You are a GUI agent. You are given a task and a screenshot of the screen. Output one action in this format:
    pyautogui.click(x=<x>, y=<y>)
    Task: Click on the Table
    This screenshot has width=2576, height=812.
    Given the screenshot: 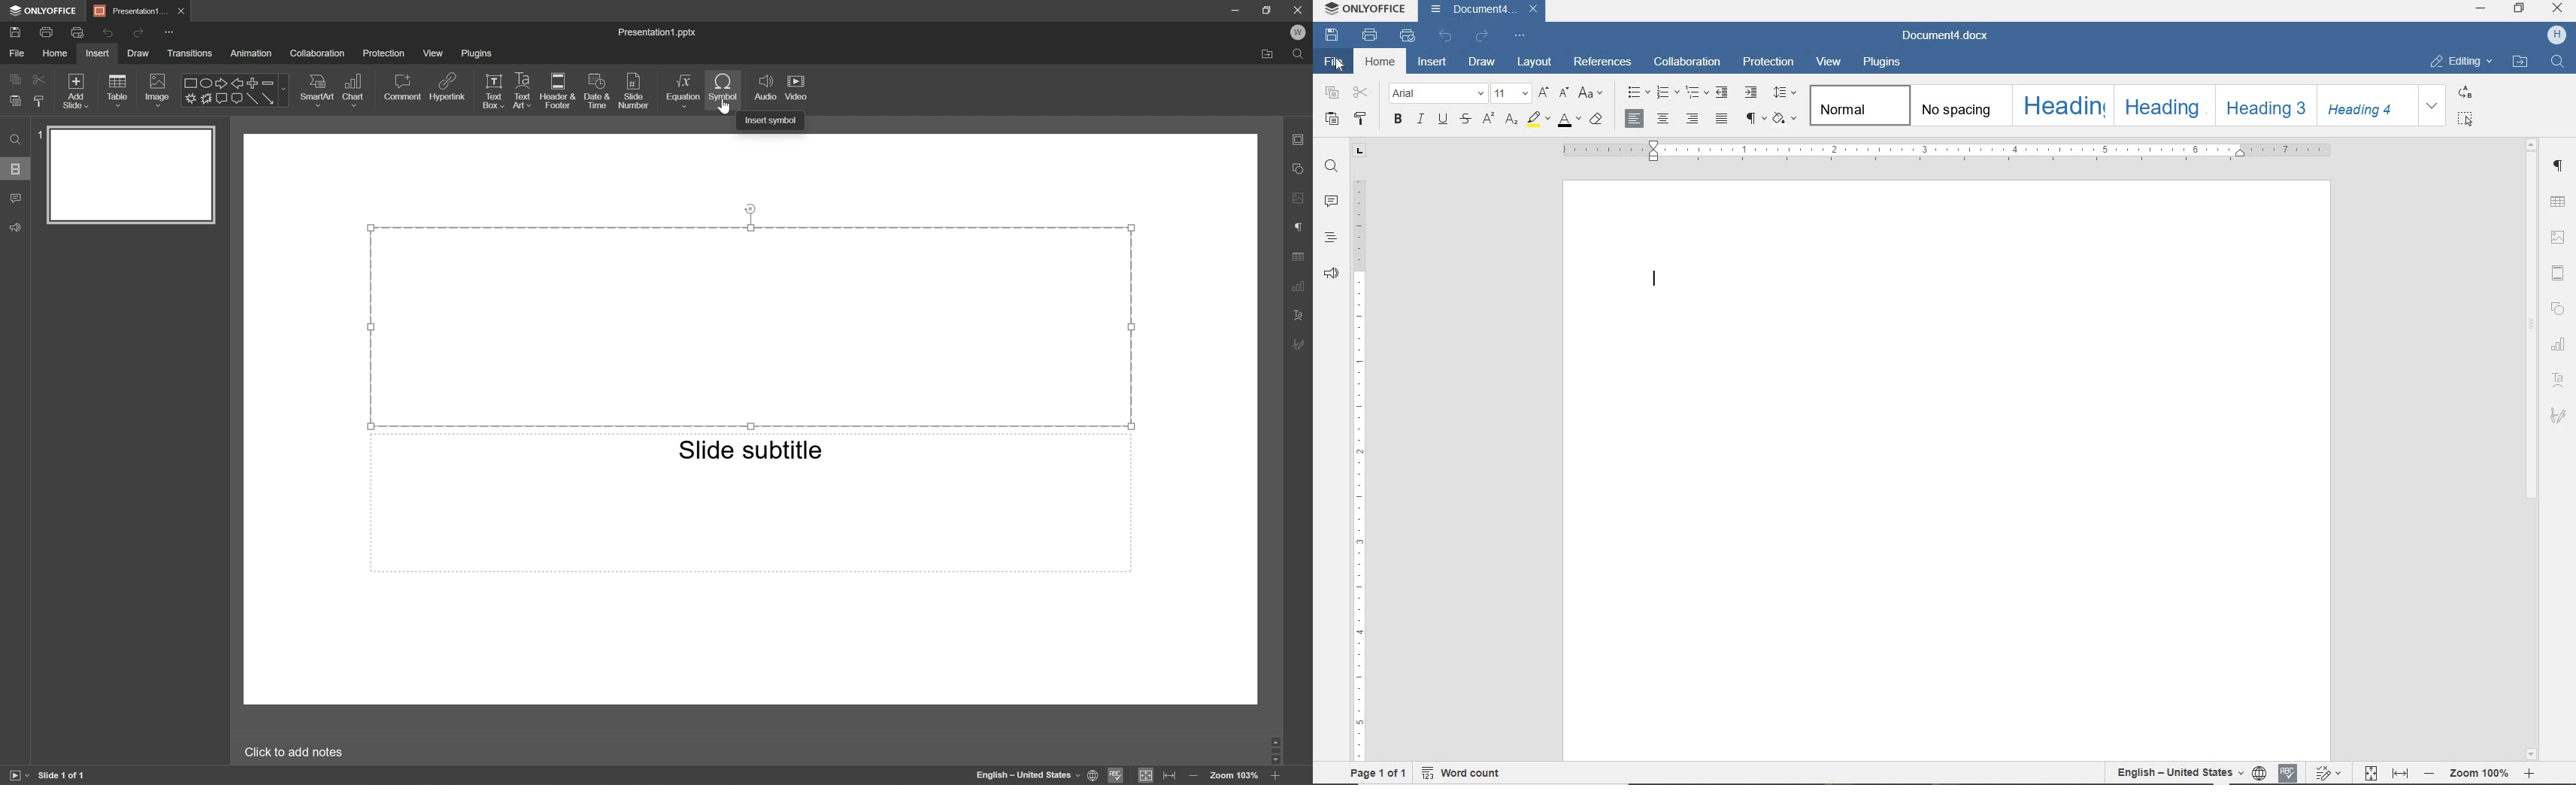 What is the action you would take?
    pyautogui.click(x=117, y=91)
    